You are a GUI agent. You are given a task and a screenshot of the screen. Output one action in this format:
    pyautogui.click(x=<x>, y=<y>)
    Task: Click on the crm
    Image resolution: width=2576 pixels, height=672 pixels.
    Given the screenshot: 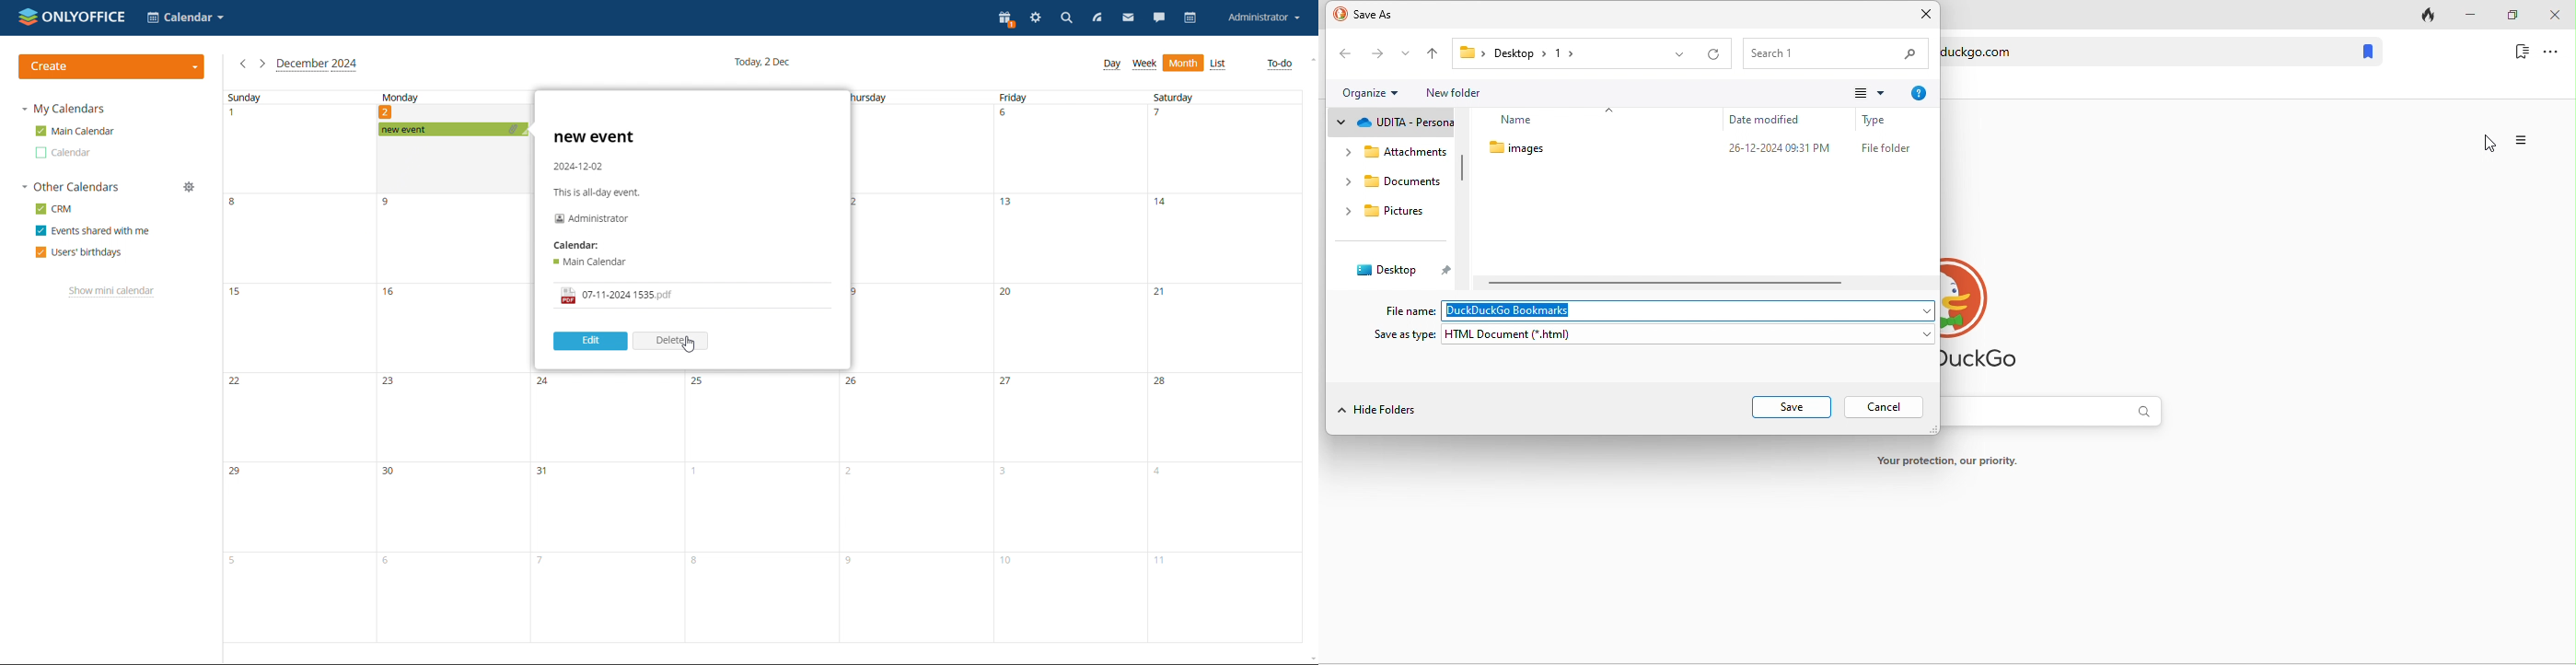 What is the action you would take?
    pyautogui.click(x=54, y=208)
    